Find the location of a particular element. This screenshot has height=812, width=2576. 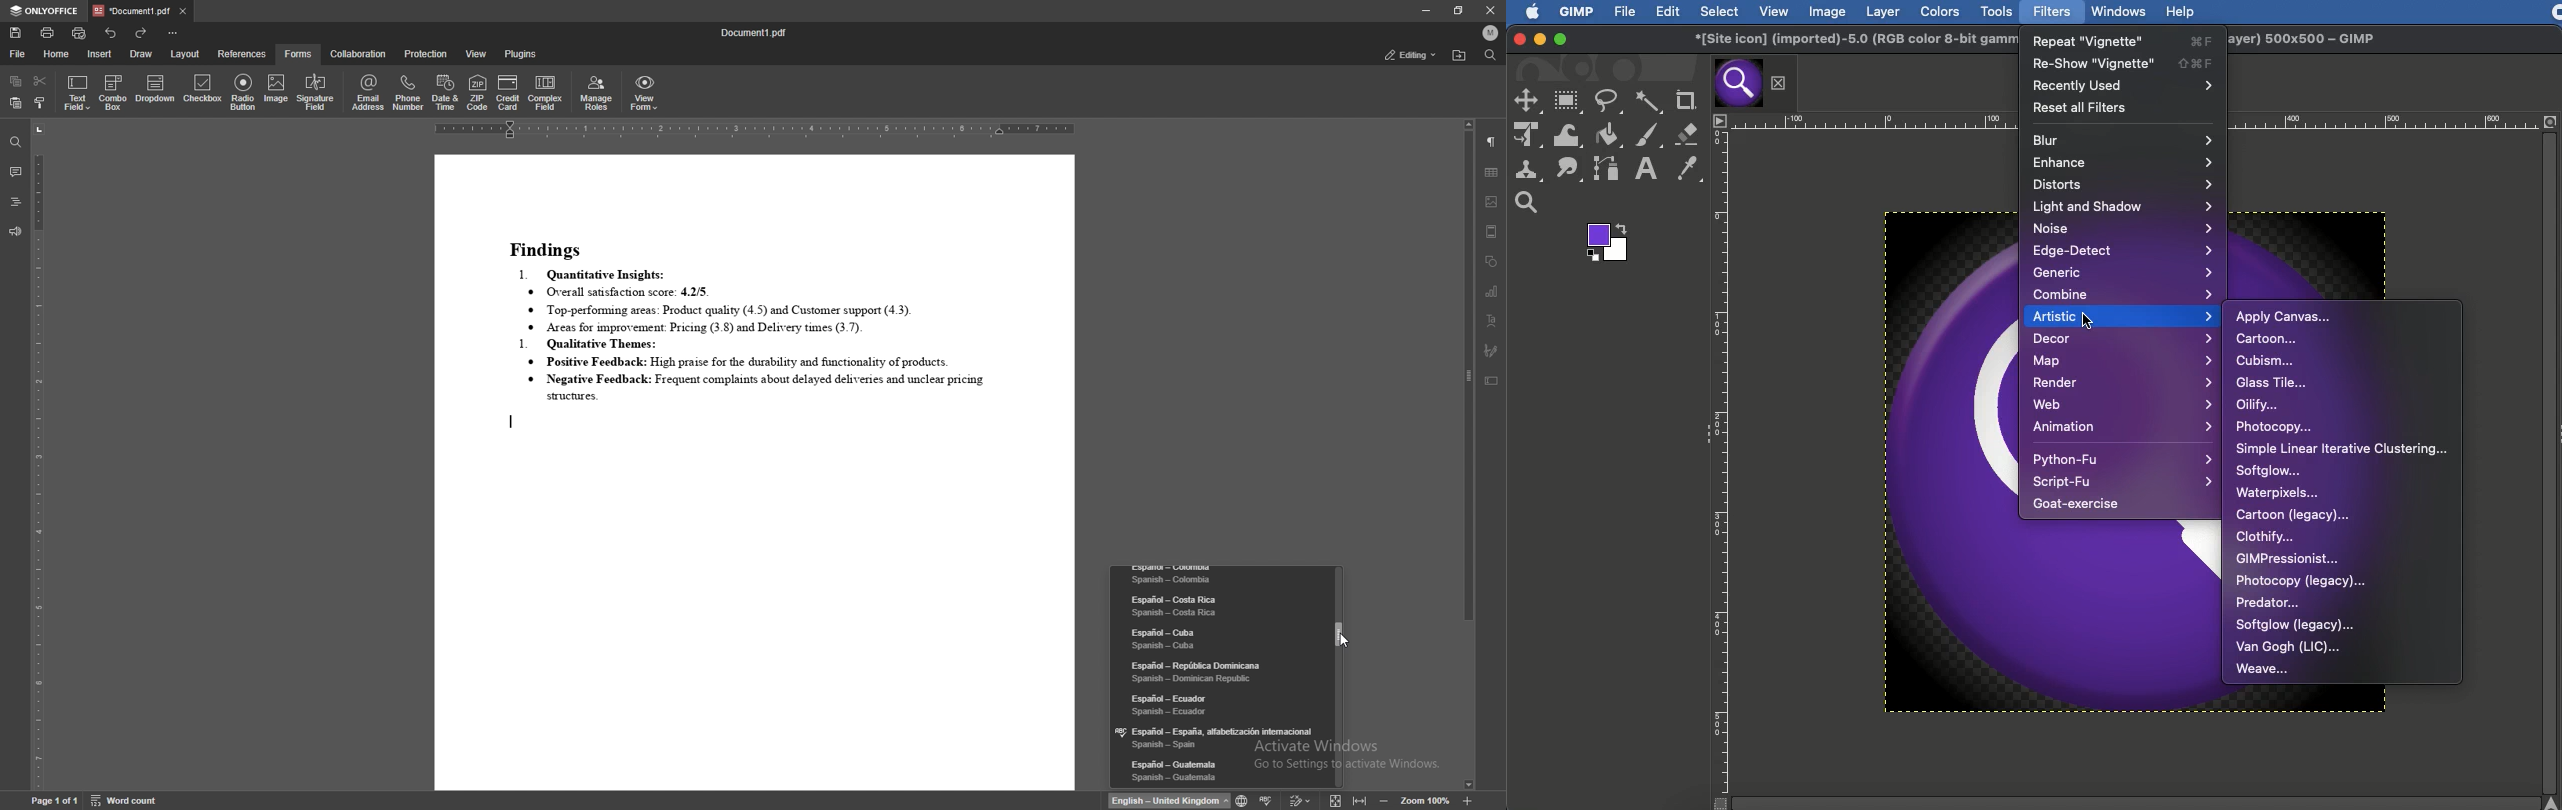

scroll bar is located at coordinates (1469, 457).